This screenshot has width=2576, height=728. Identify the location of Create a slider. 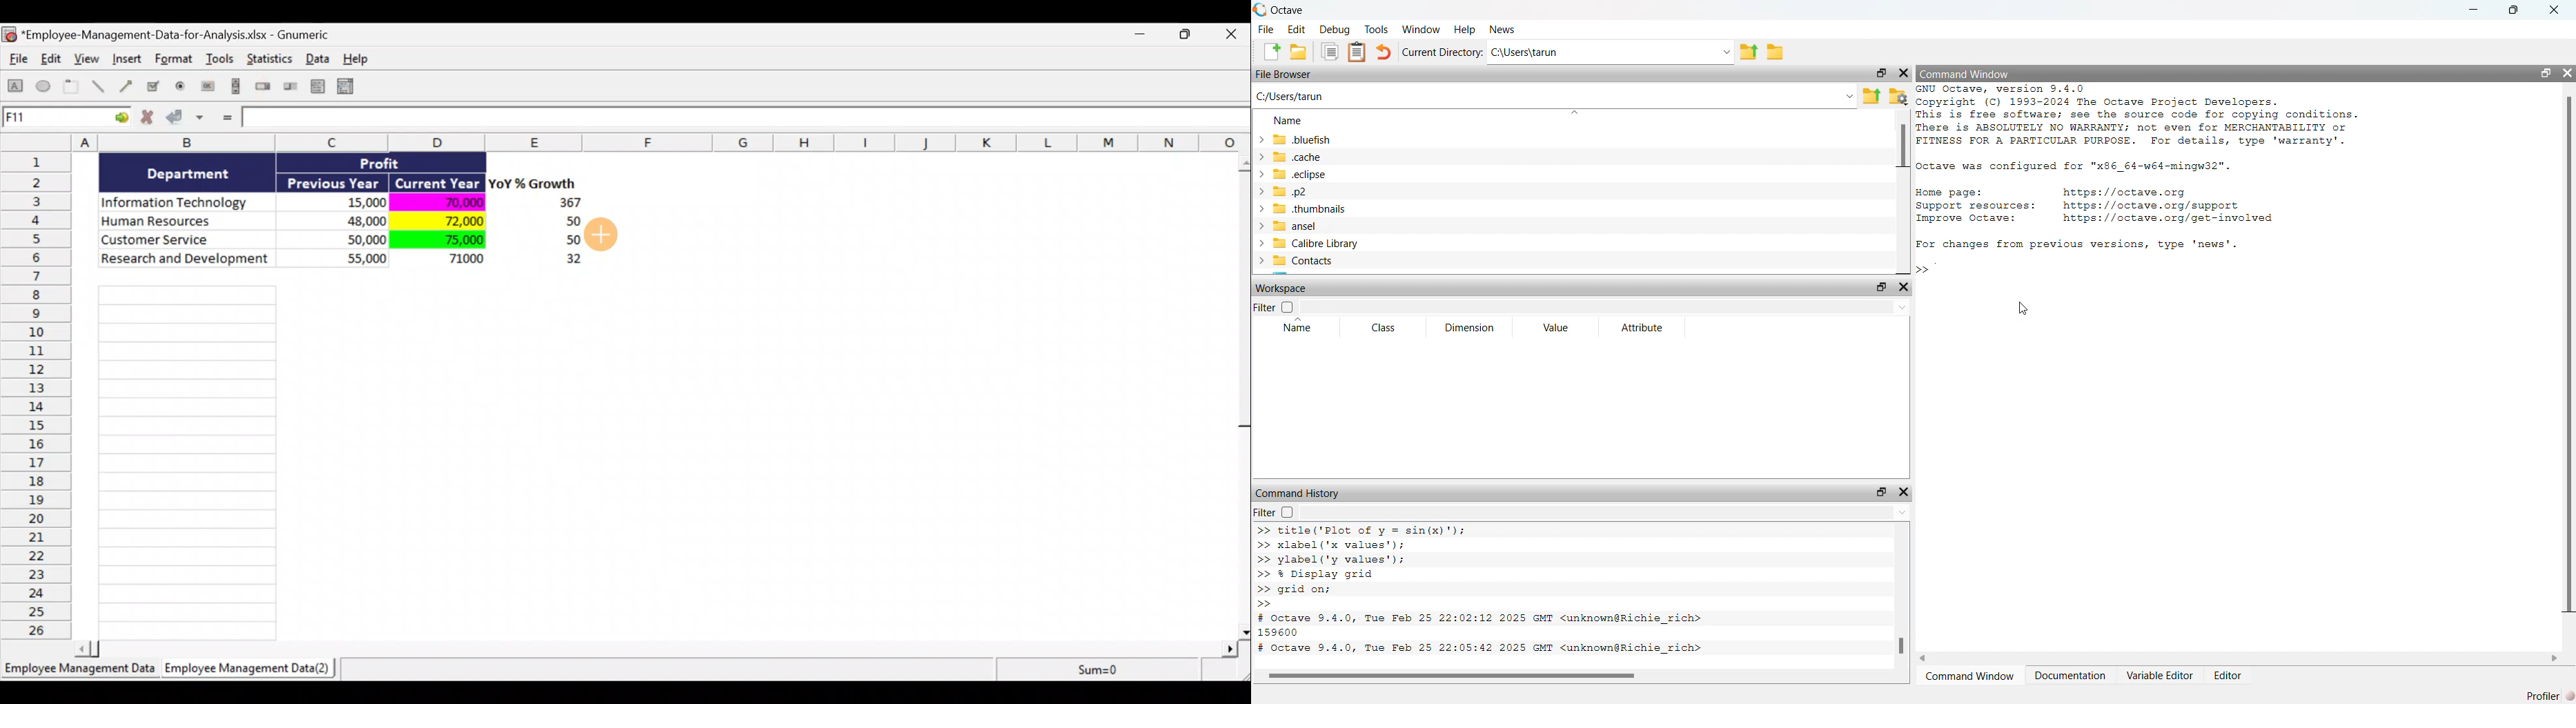
(289, 89).